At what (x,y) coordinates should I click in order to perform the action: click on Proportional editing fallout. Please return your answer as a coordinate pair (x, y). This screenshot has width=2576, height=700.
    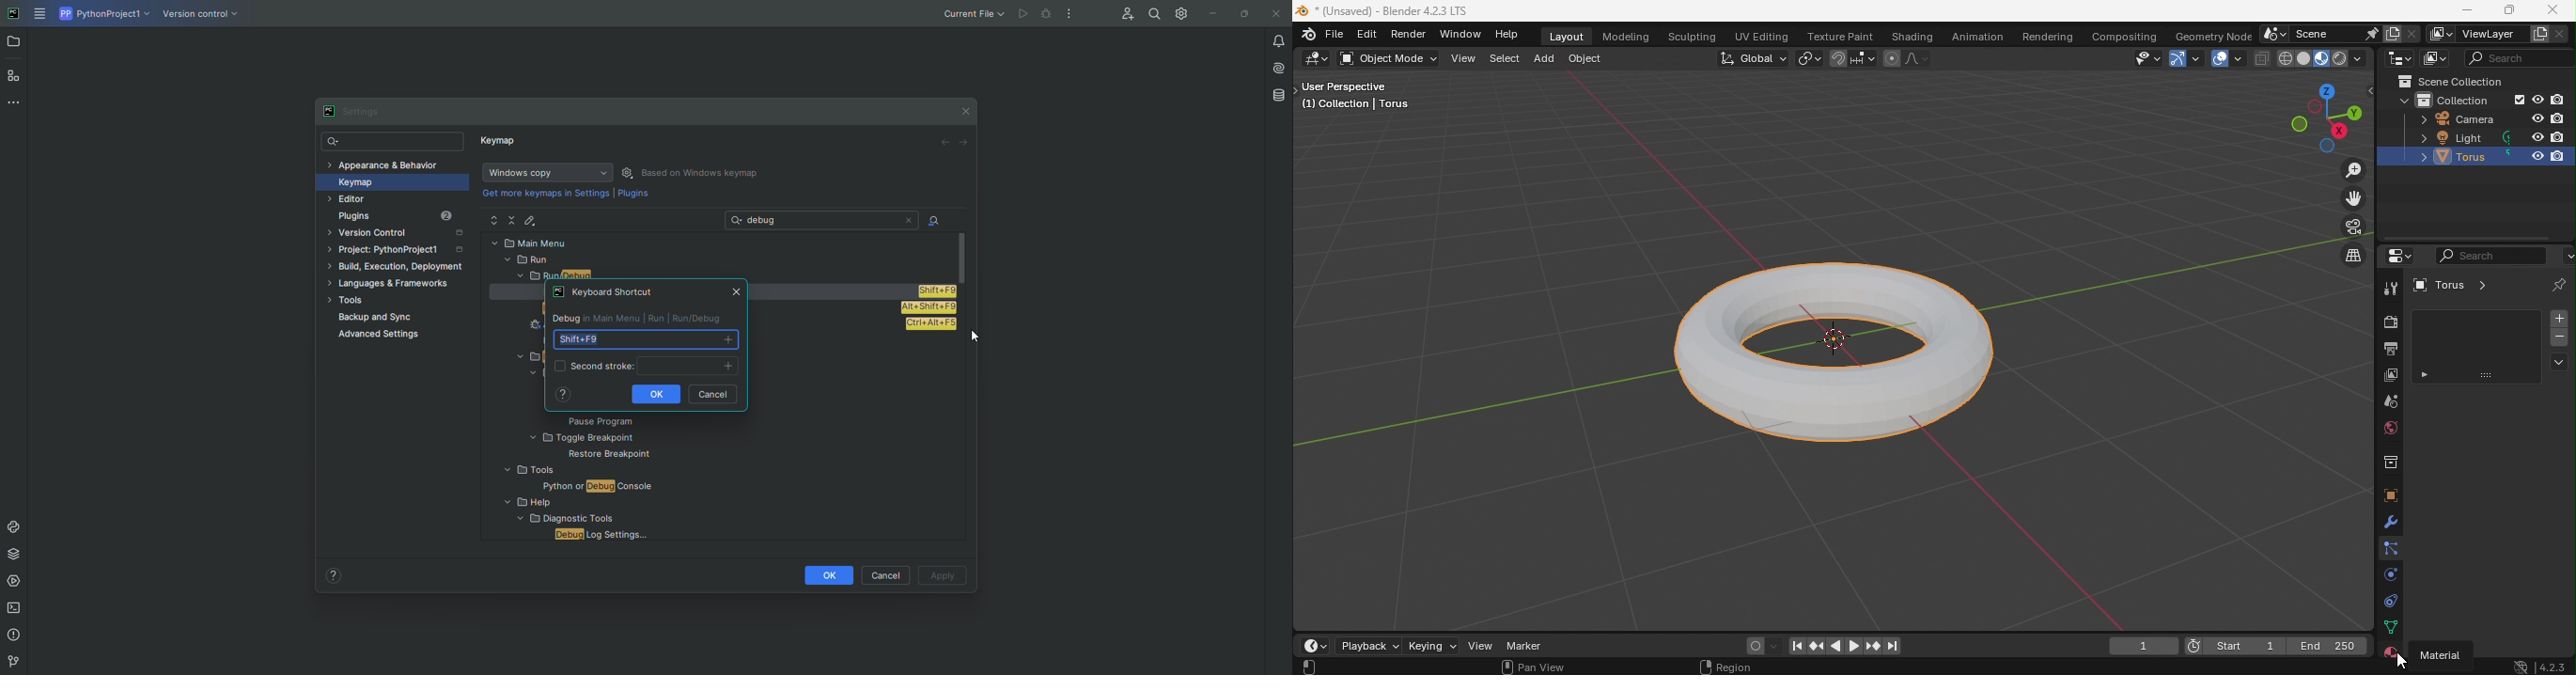
    Looking at the image, I should click on (1916, 56).